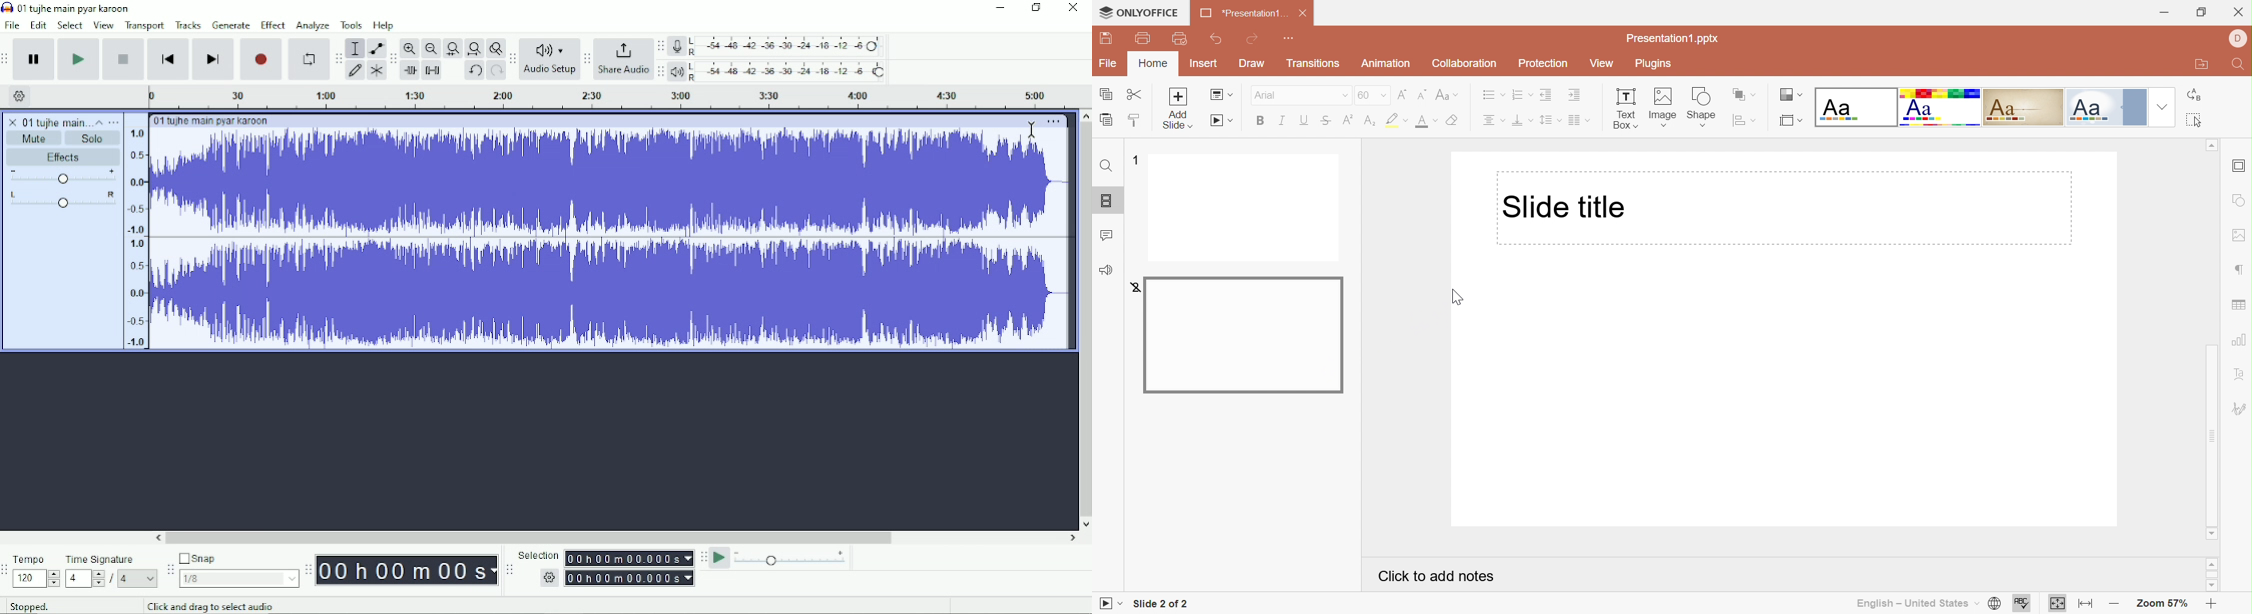 The width and height of the screenshot is (2268, 616). Describe the element at coordinates (1941, 107) in the screenshot. I see `Basic` at that location.